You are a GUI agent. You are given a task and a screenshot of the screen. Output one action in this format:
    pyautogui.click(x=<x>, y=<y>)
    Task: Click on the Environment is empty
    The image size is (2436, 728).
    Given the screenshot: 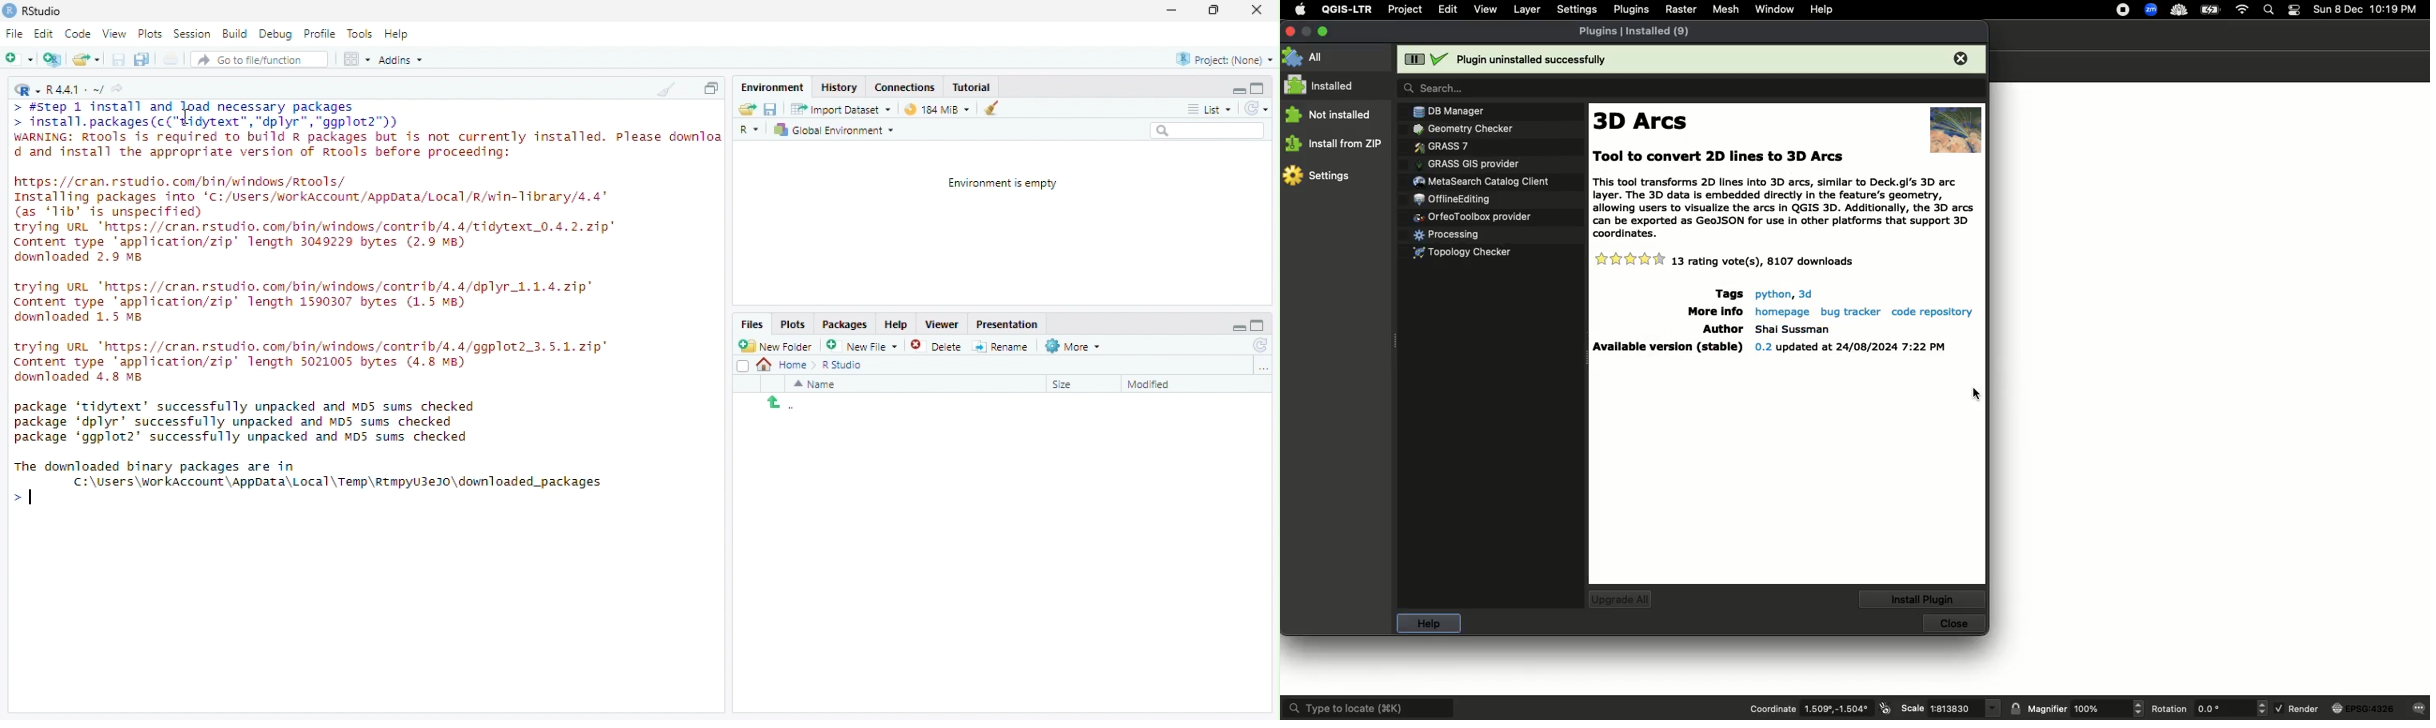 What is the action you would take?
    pyautogui.click(x=997, y=184)
    